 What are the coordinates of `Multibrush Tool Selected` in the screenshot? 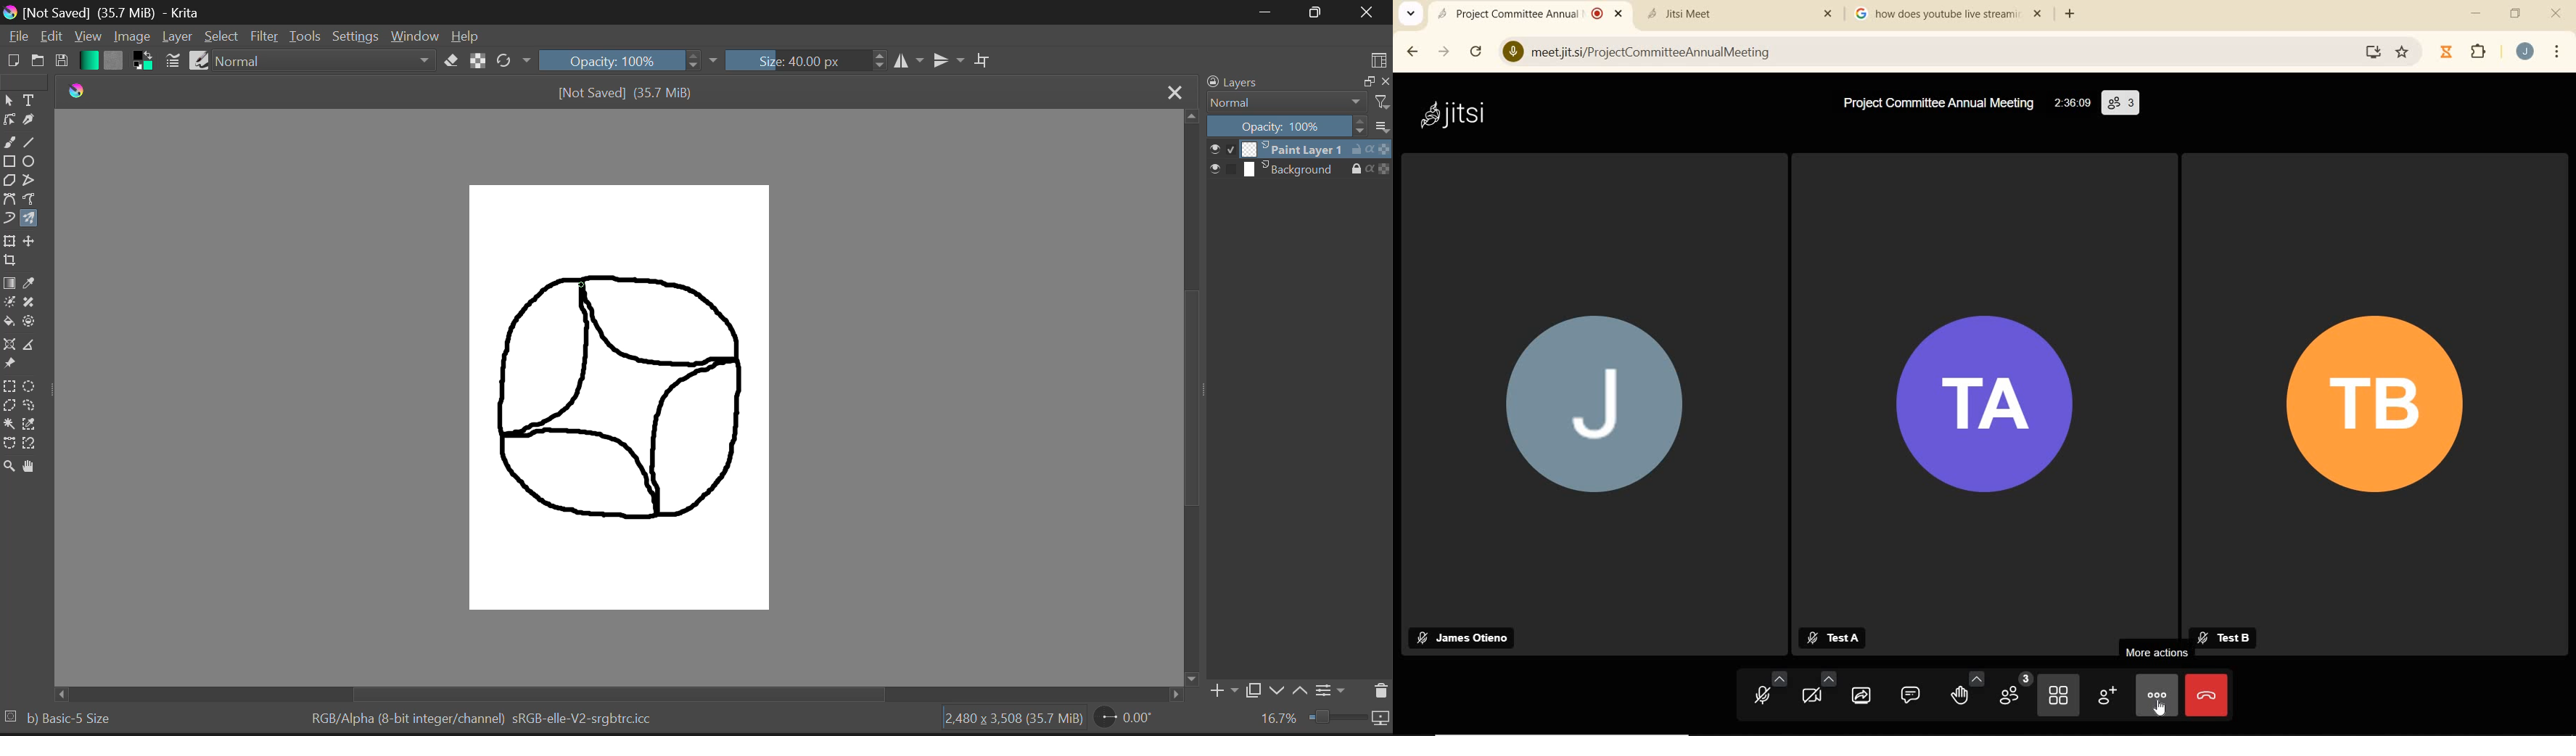 It's located at (32, 217).